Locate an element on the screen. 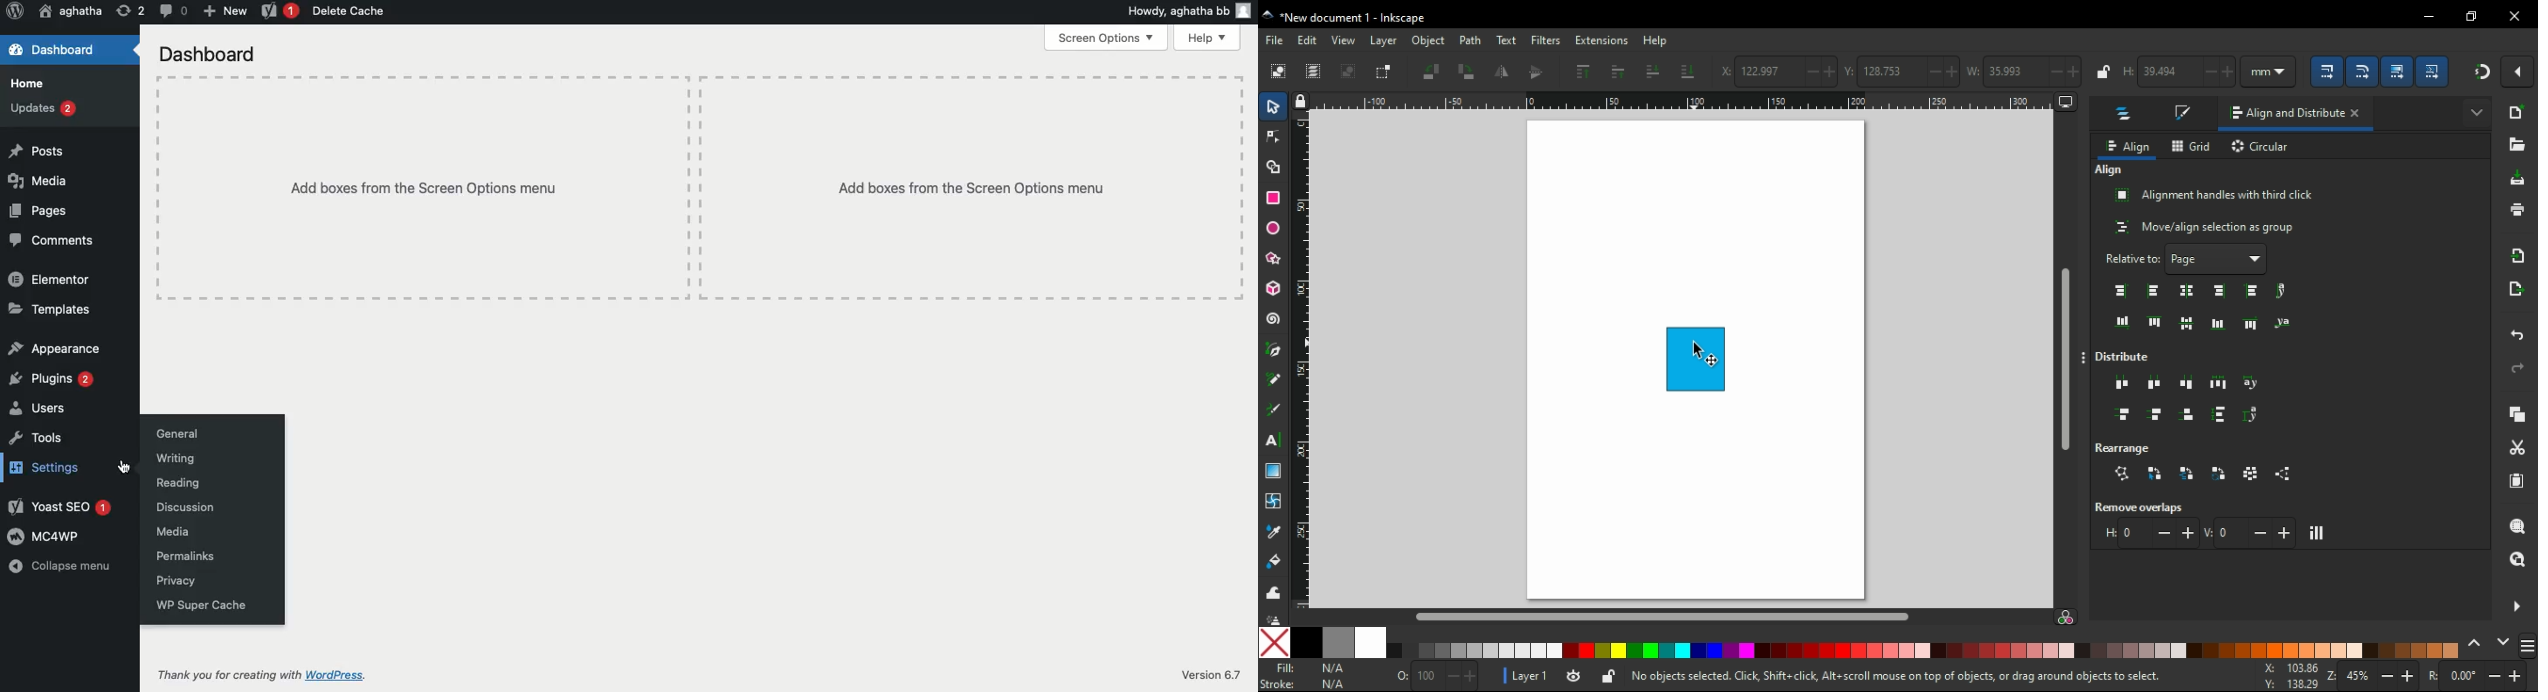  text is located at coordinates (1505, 39).